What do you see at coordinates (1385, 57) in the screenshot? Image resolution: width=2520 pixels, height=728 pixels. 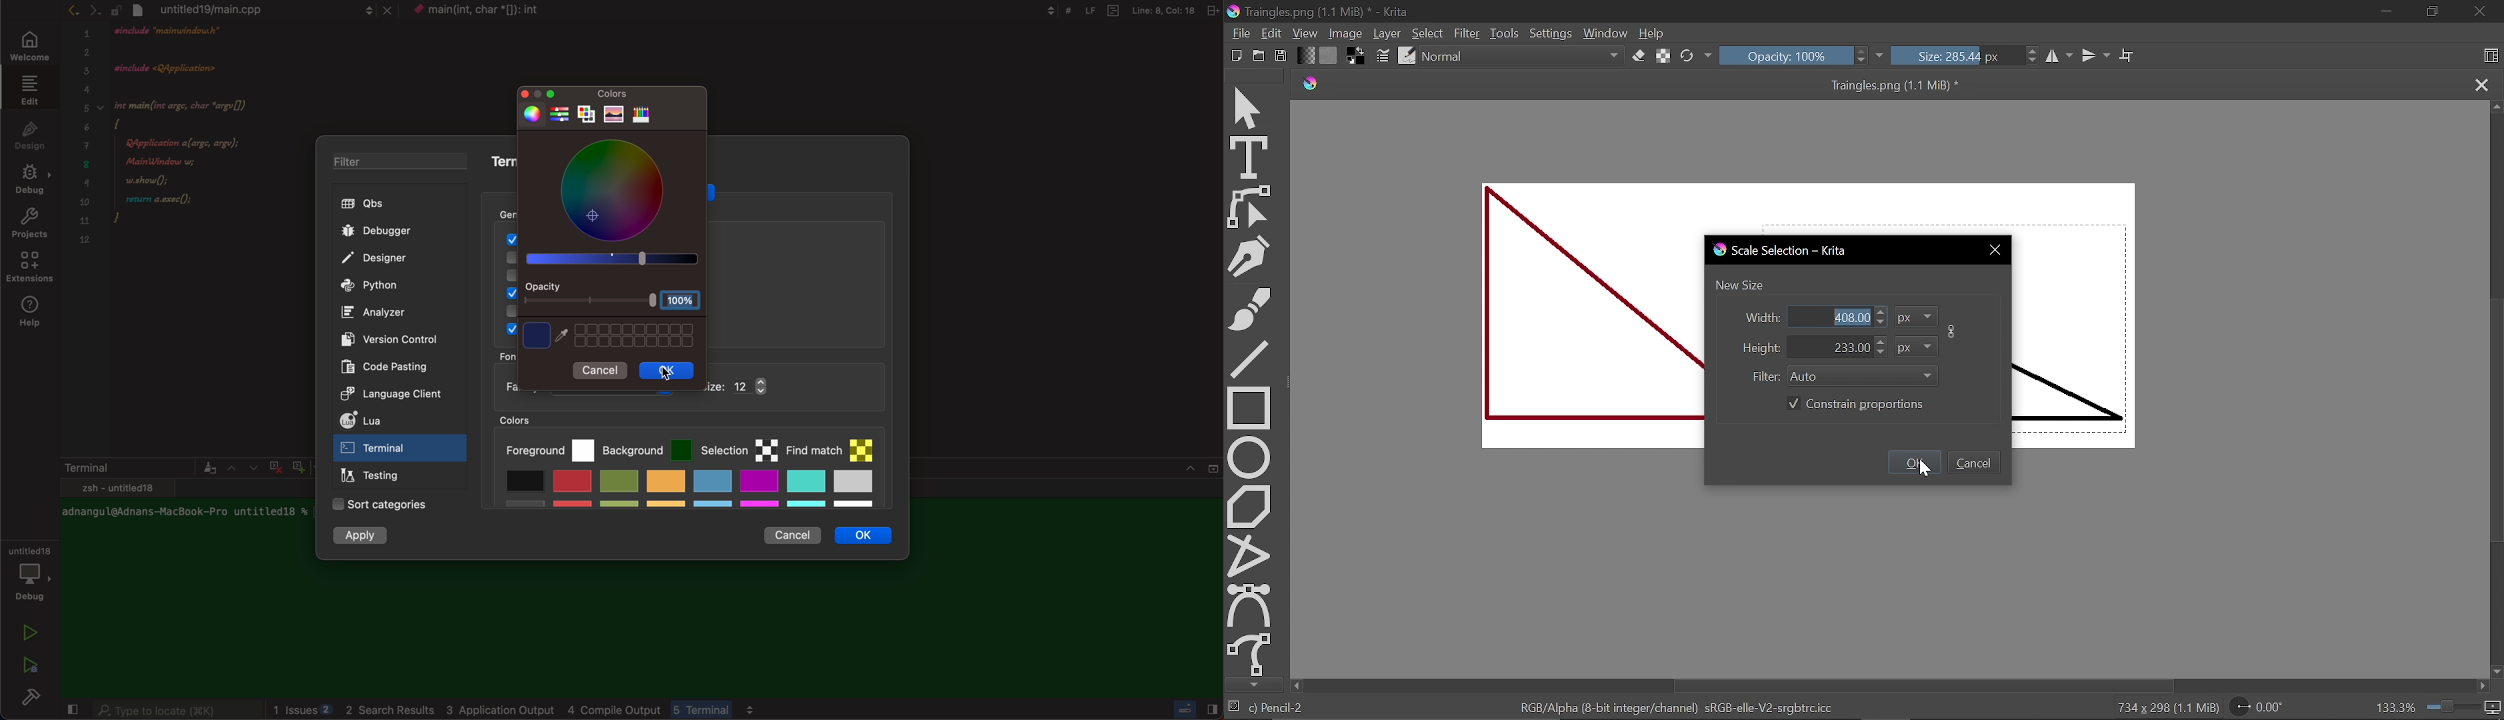 I see `Choose brush settings` at bounding box center [1385, 57].